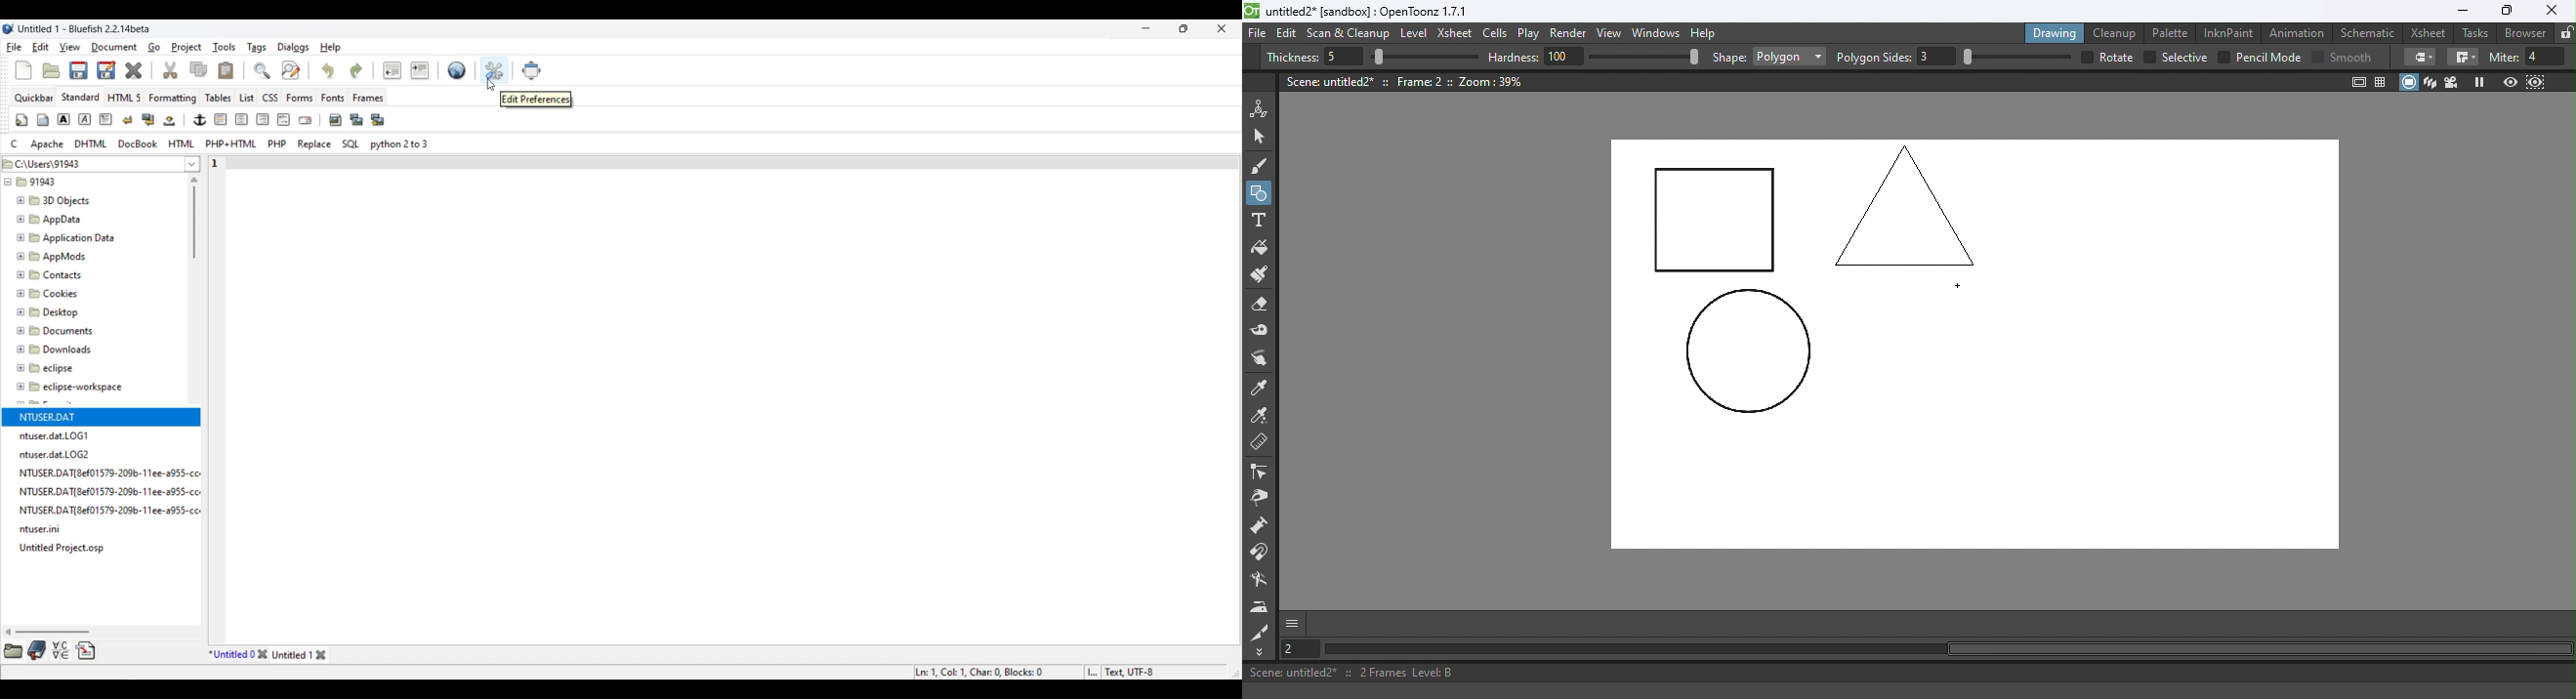 This screenshot has height=700, width=2576. Describe the element at coordinates (1184, 28) in the screenshot. I see `Show in smaller tab` at that location.